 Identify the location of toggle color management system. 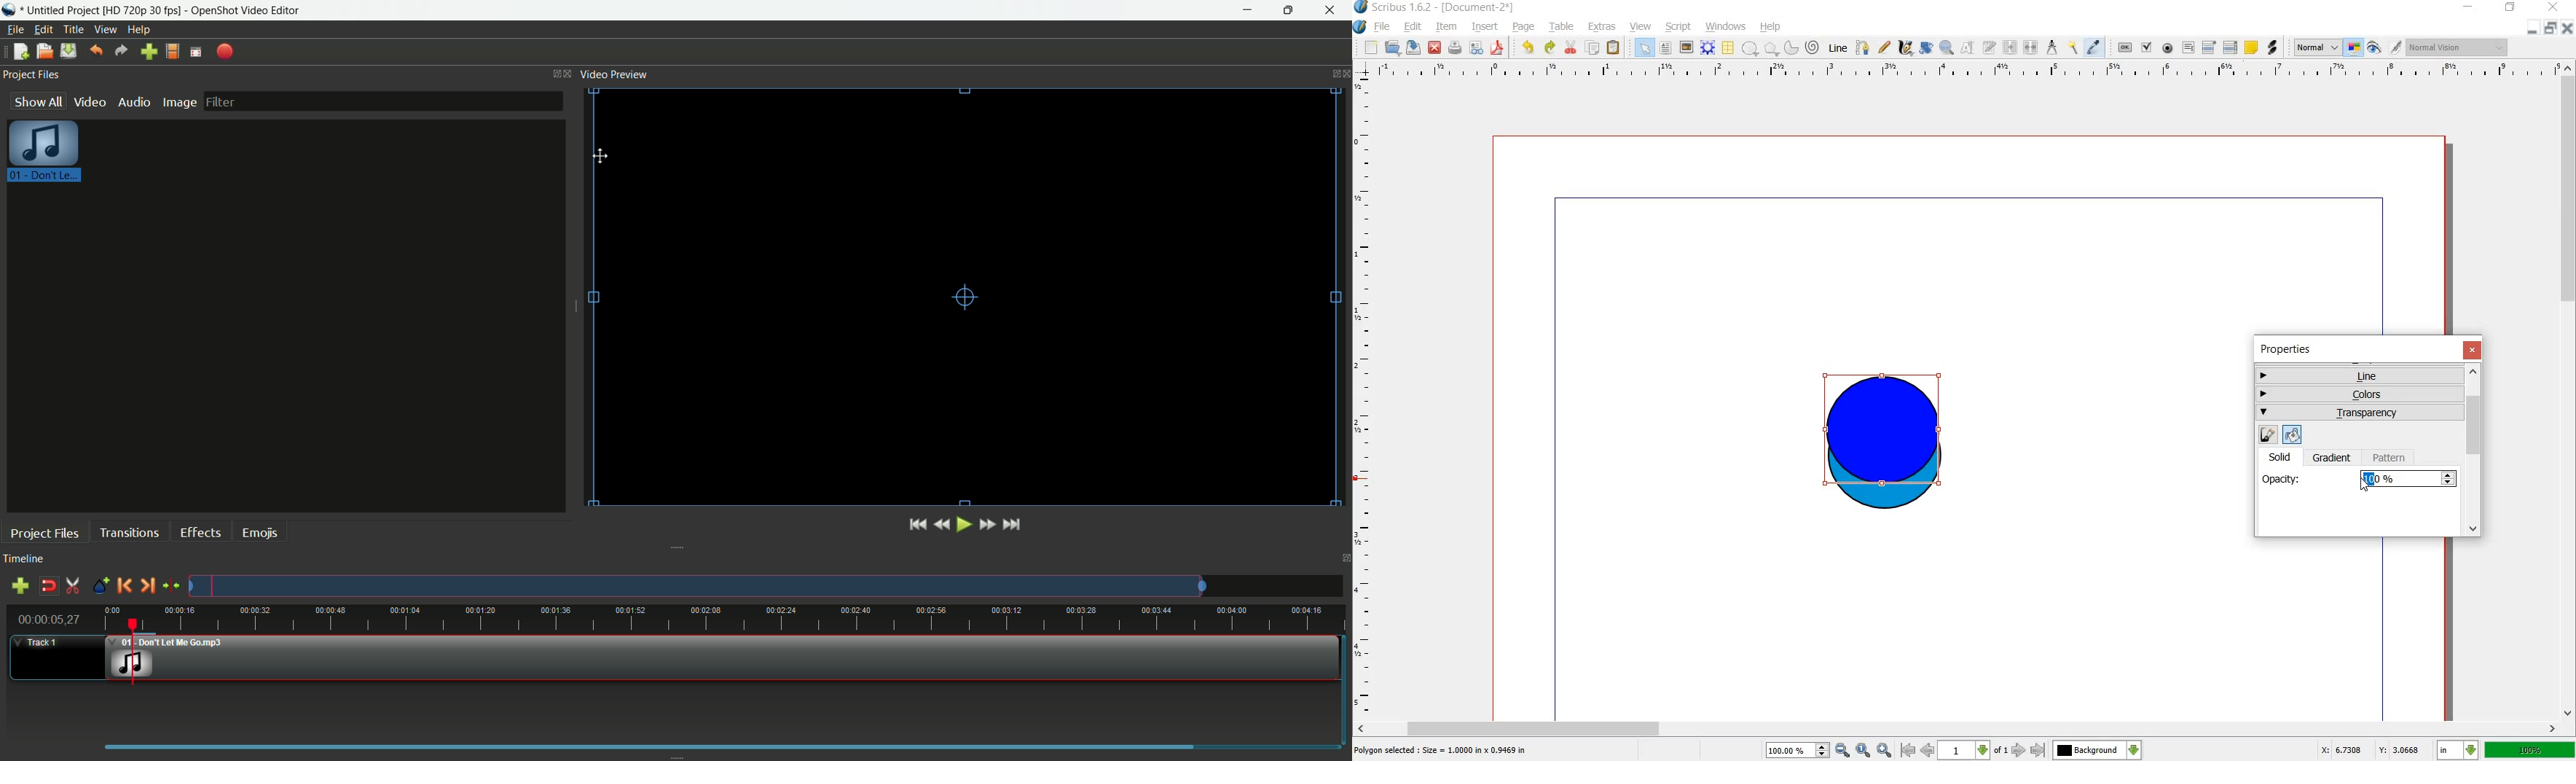
(2353, 47).